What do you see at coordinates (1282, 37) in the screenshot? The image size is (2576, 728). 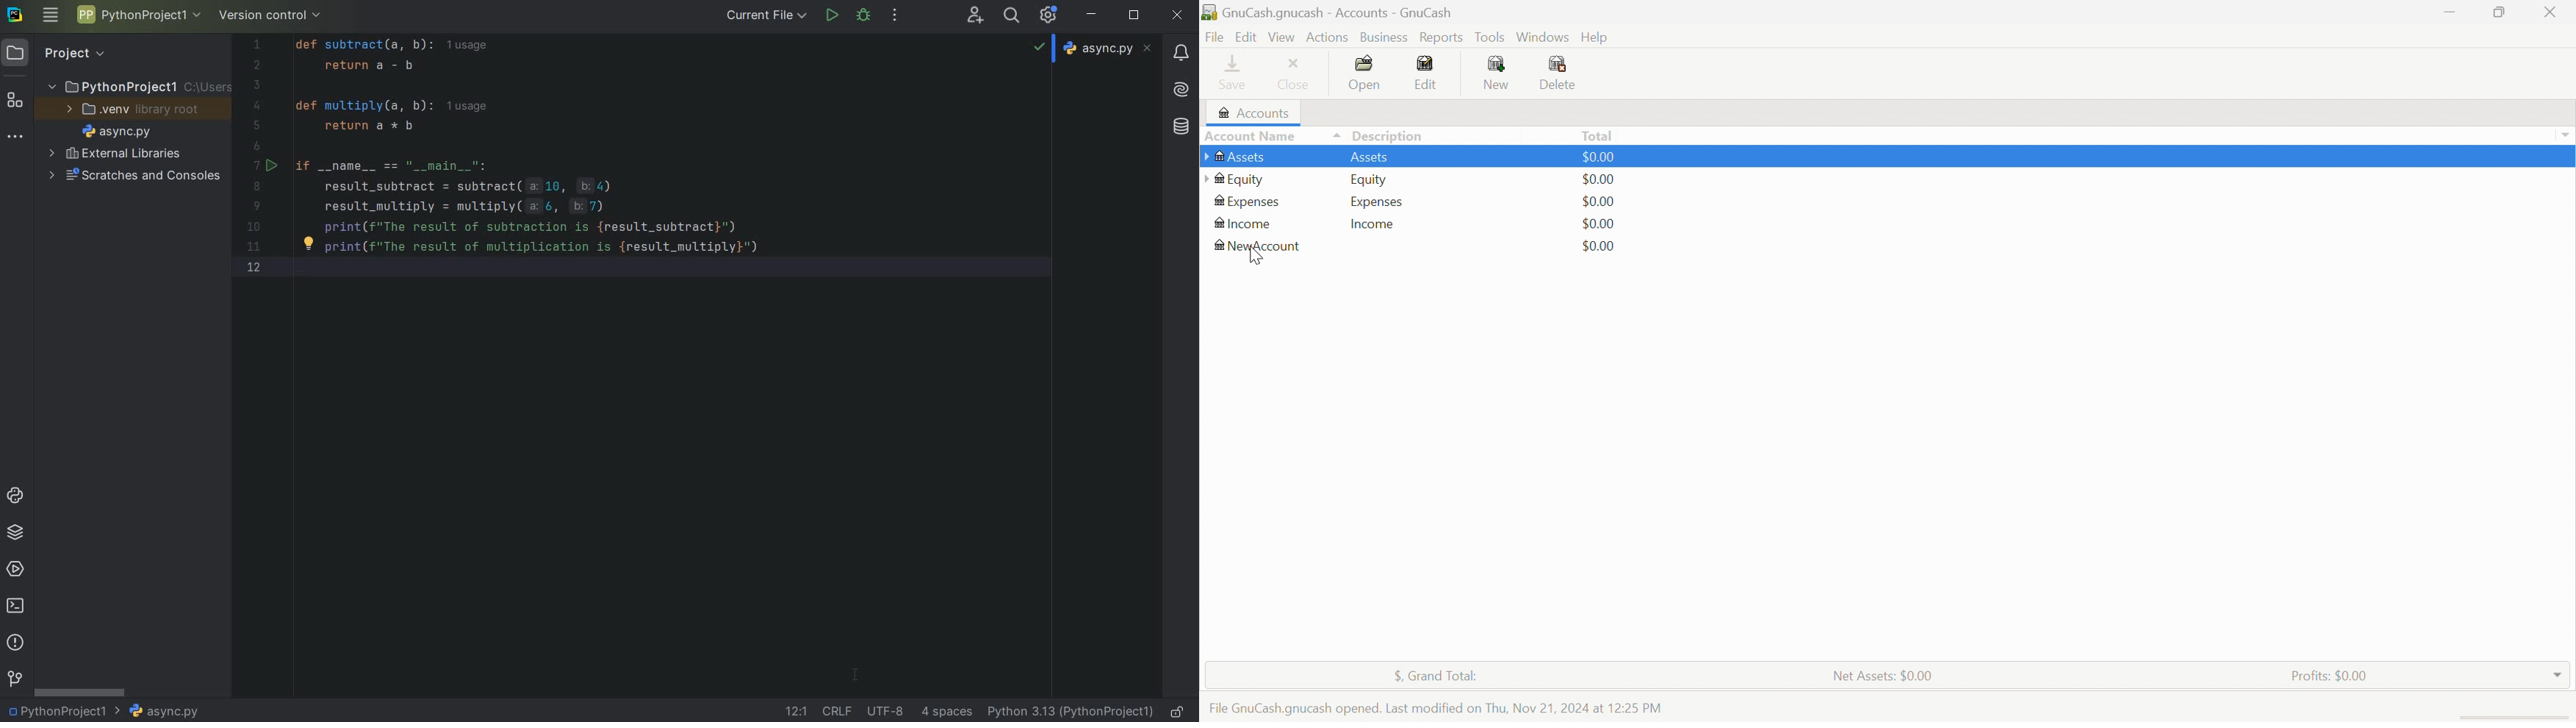 I see `View` at bounding box center [1282, 37].